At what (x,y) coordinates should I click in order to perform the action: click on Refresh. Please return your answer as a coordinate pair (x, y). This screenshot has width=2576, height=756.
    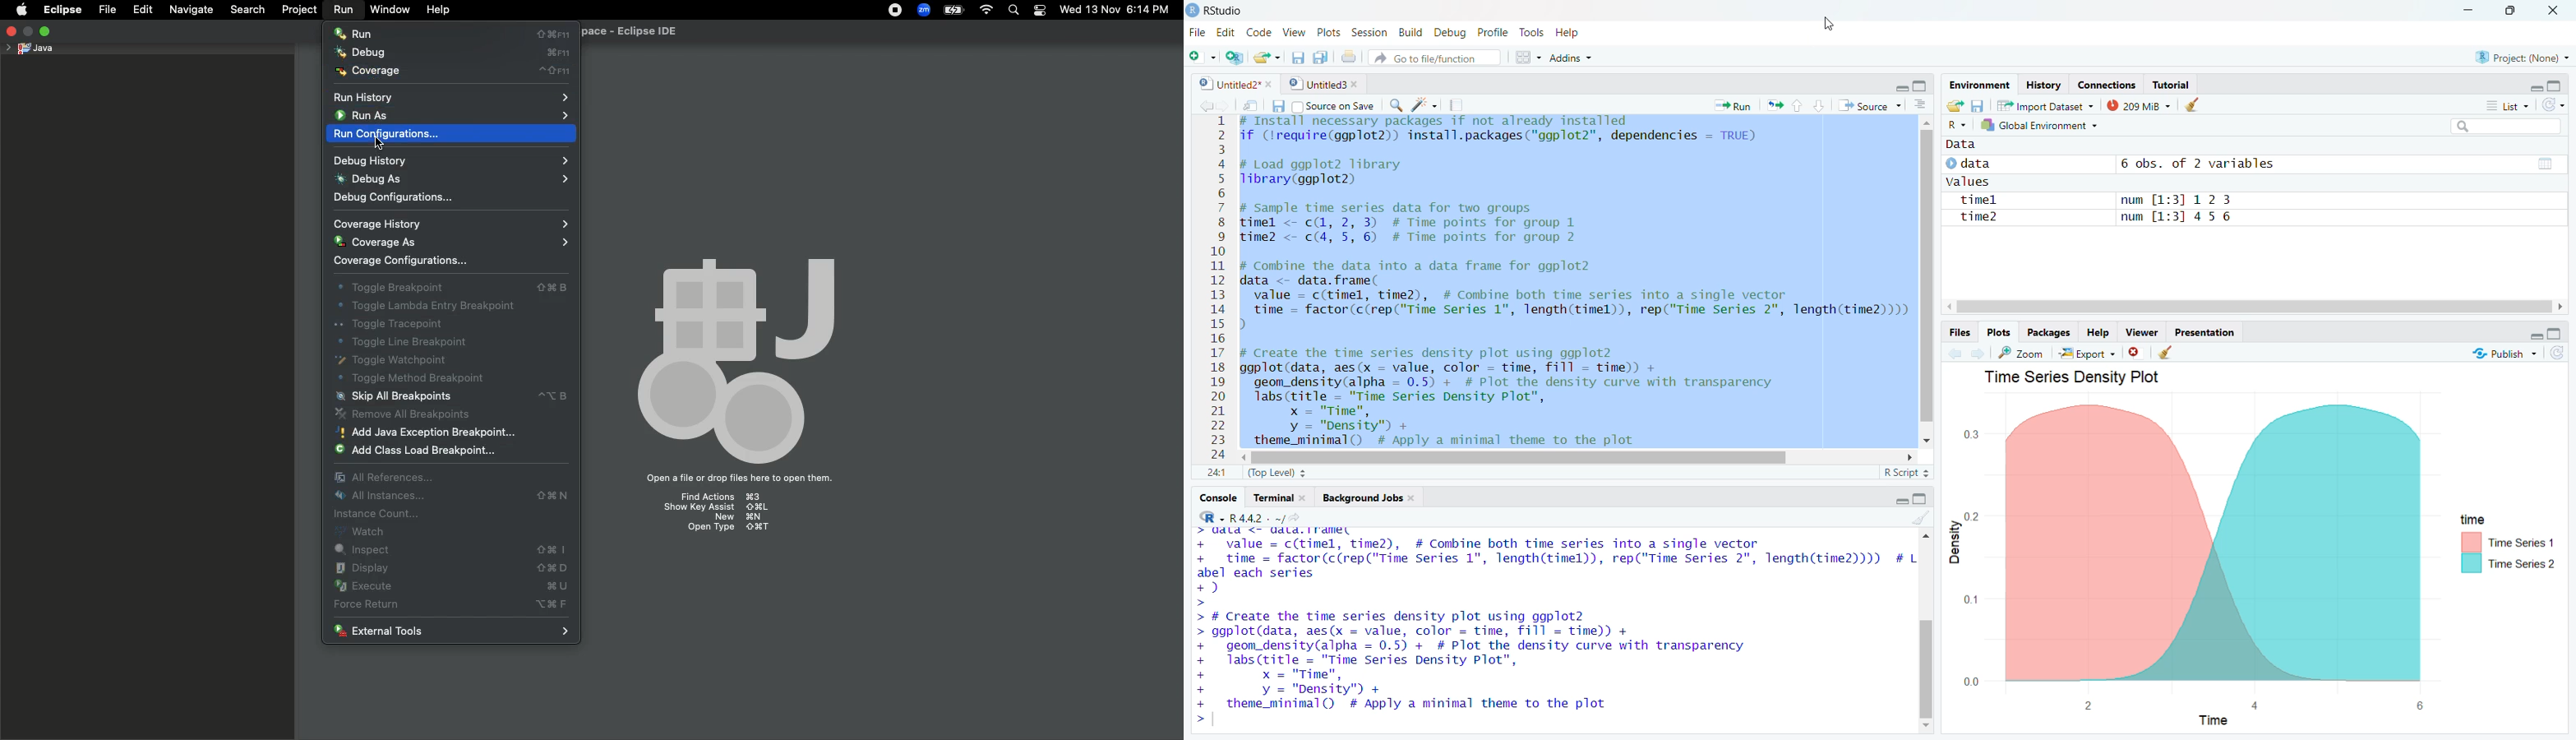
    Looking at the image, I should click on (2554, 106).